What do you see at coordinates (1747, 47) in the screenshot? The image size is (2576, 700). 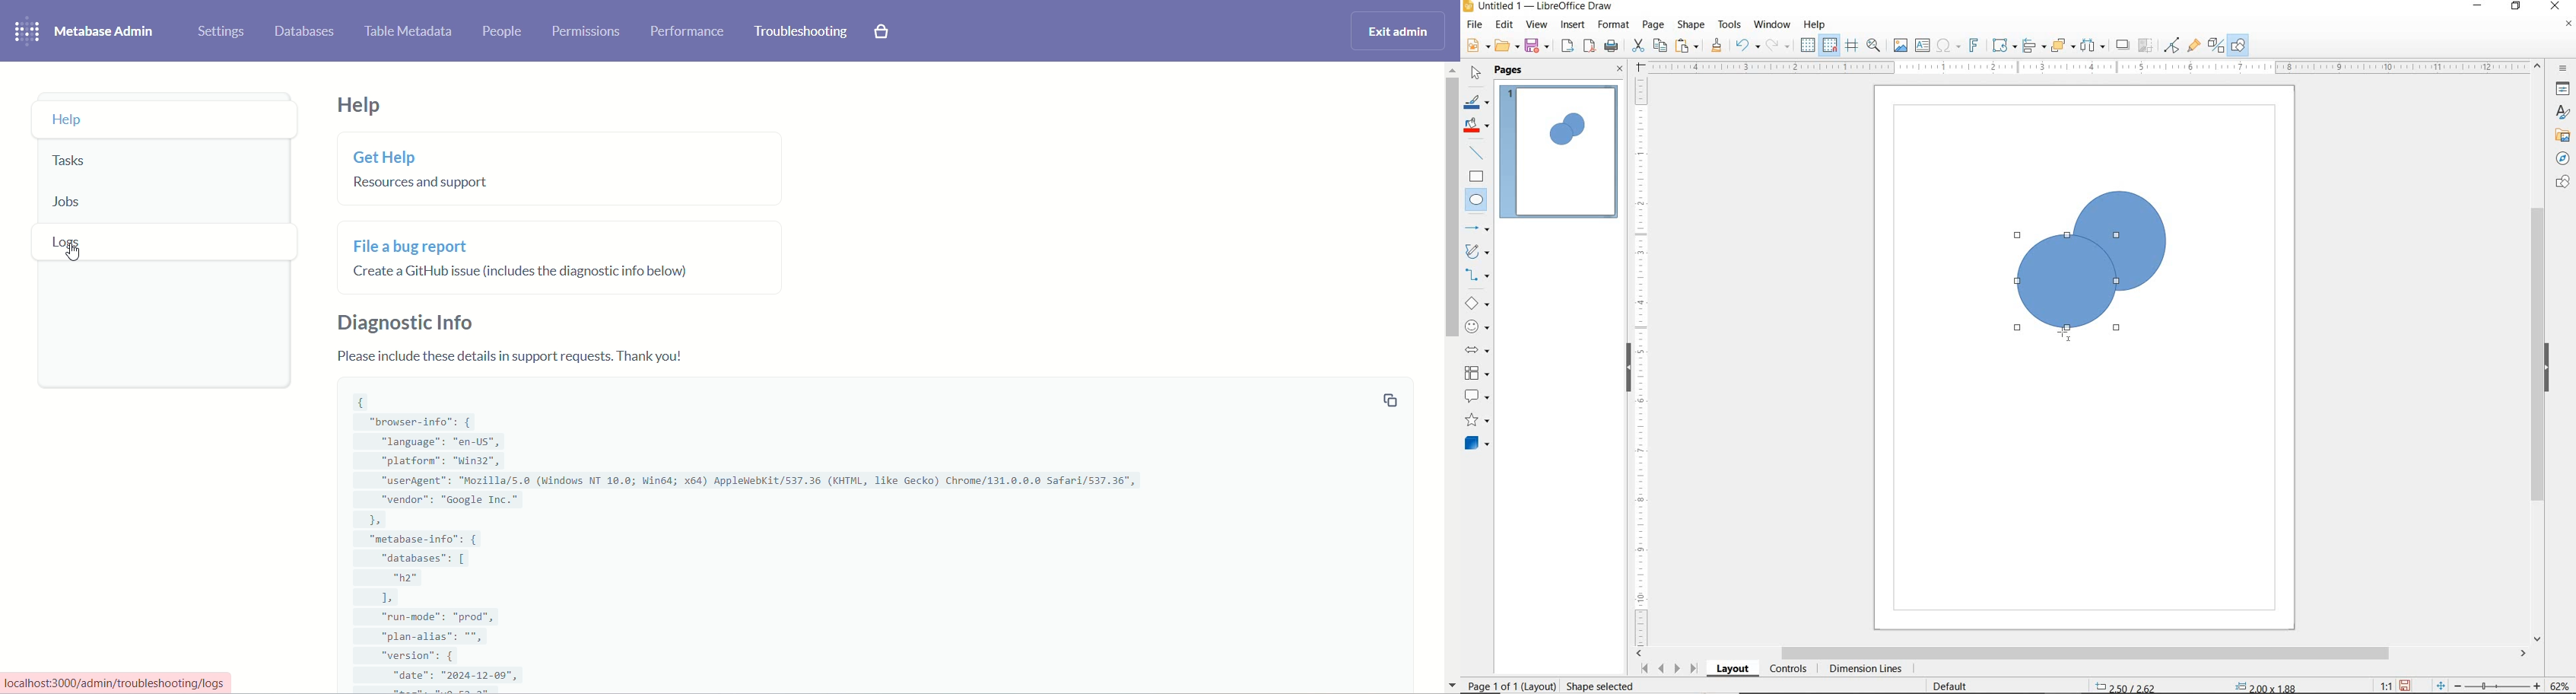 I see `UNDO` at bounding box center [1747, 47].